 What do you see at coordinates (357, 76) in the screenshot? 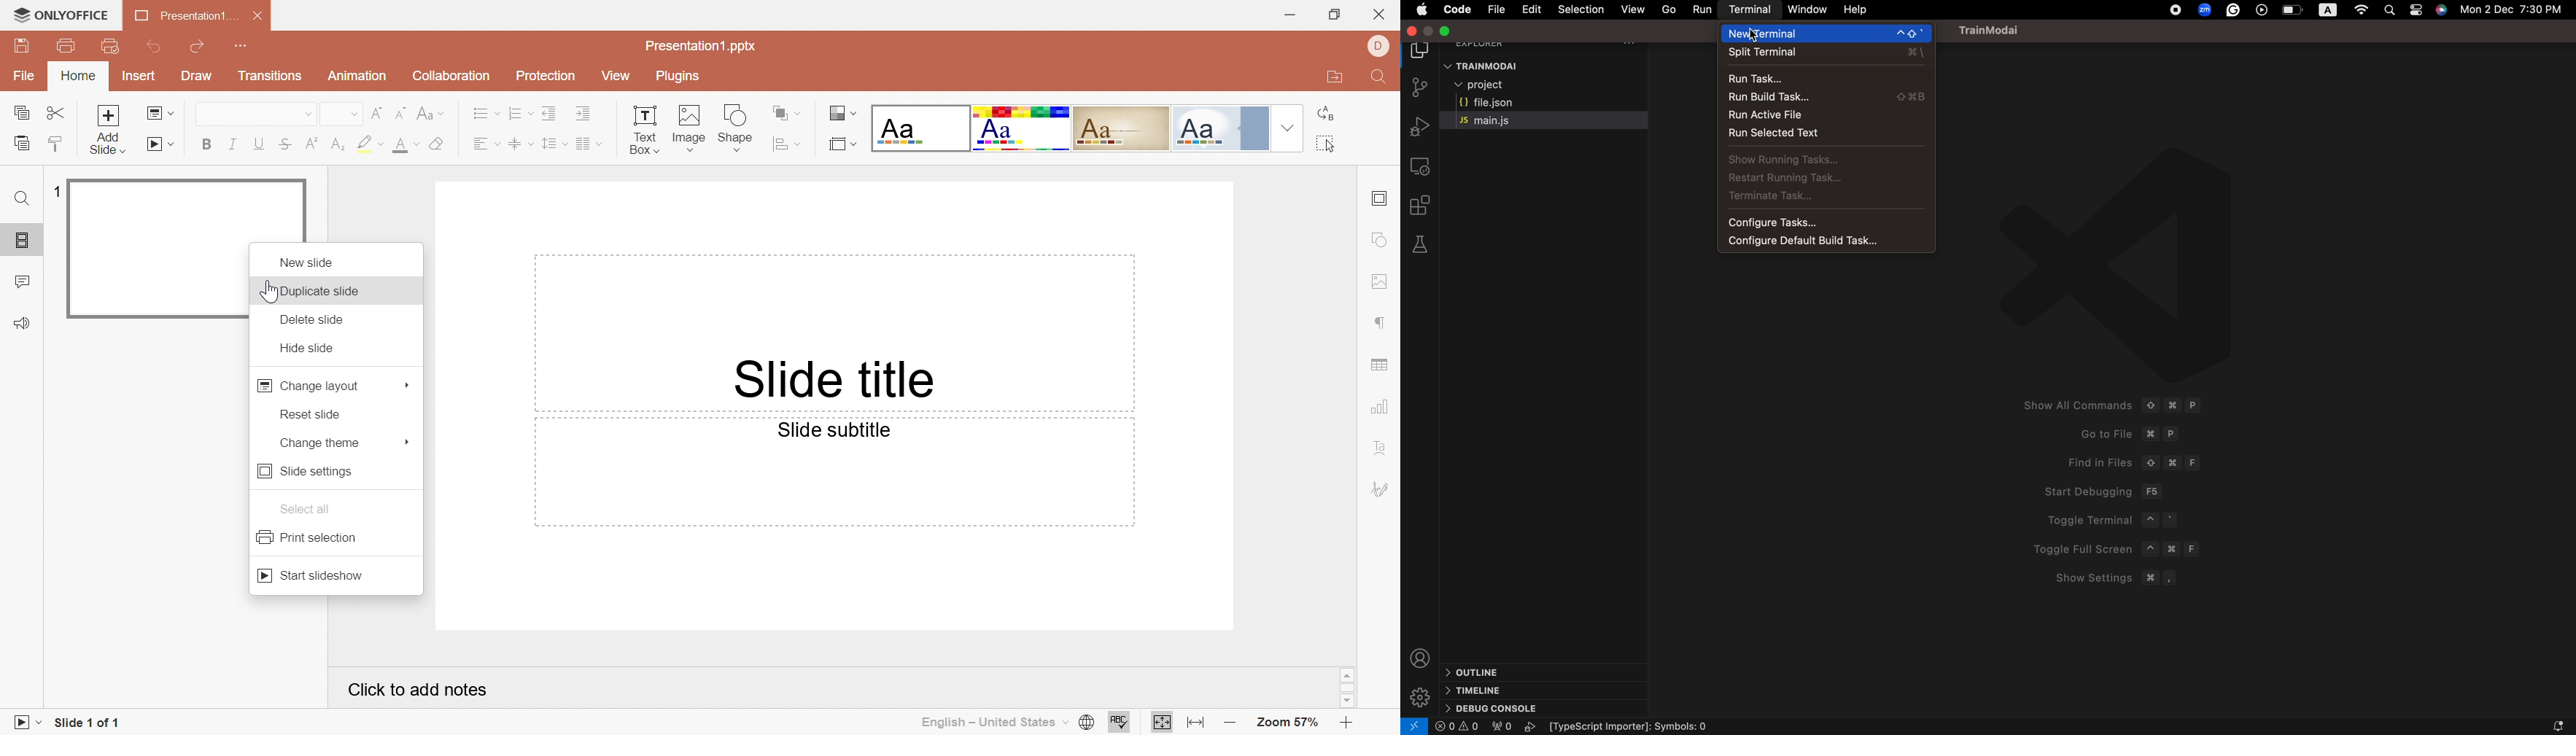
I see `Animation` at bounding box center [357, 76].